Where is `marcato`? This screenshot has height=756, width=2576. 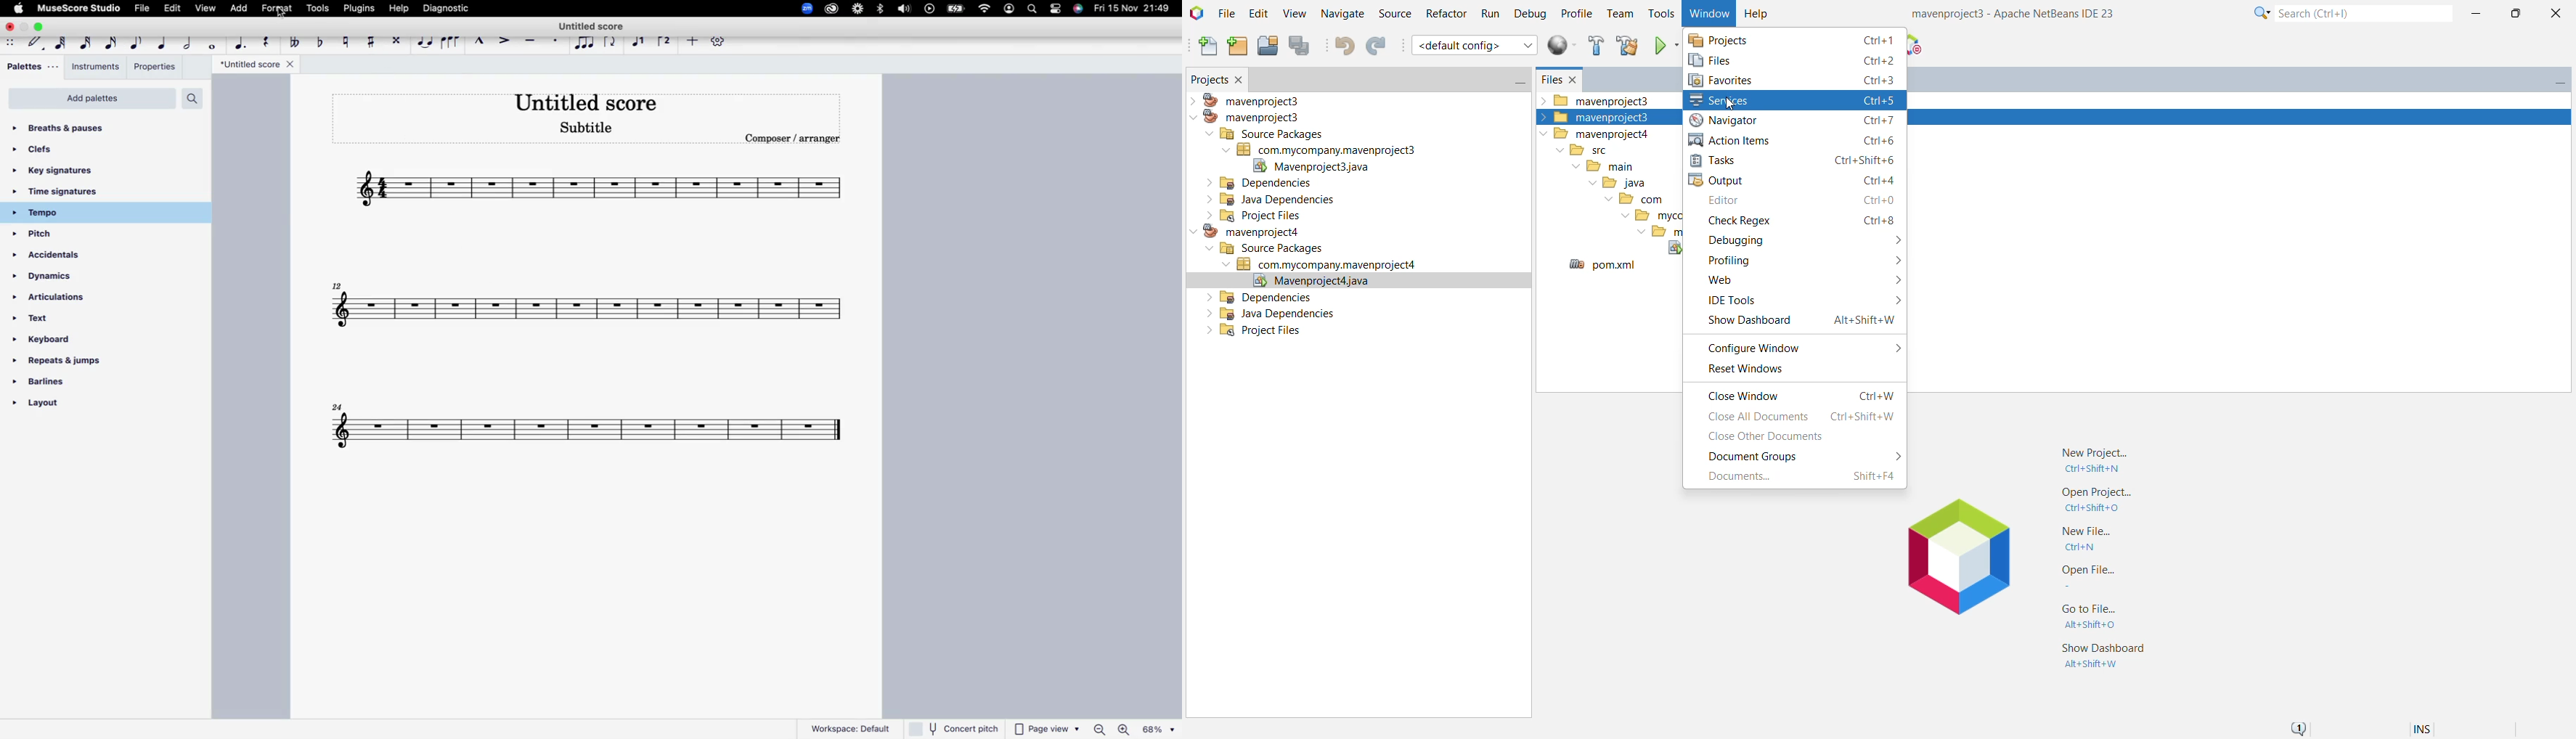
marcato is located at coordinates (482, 41).